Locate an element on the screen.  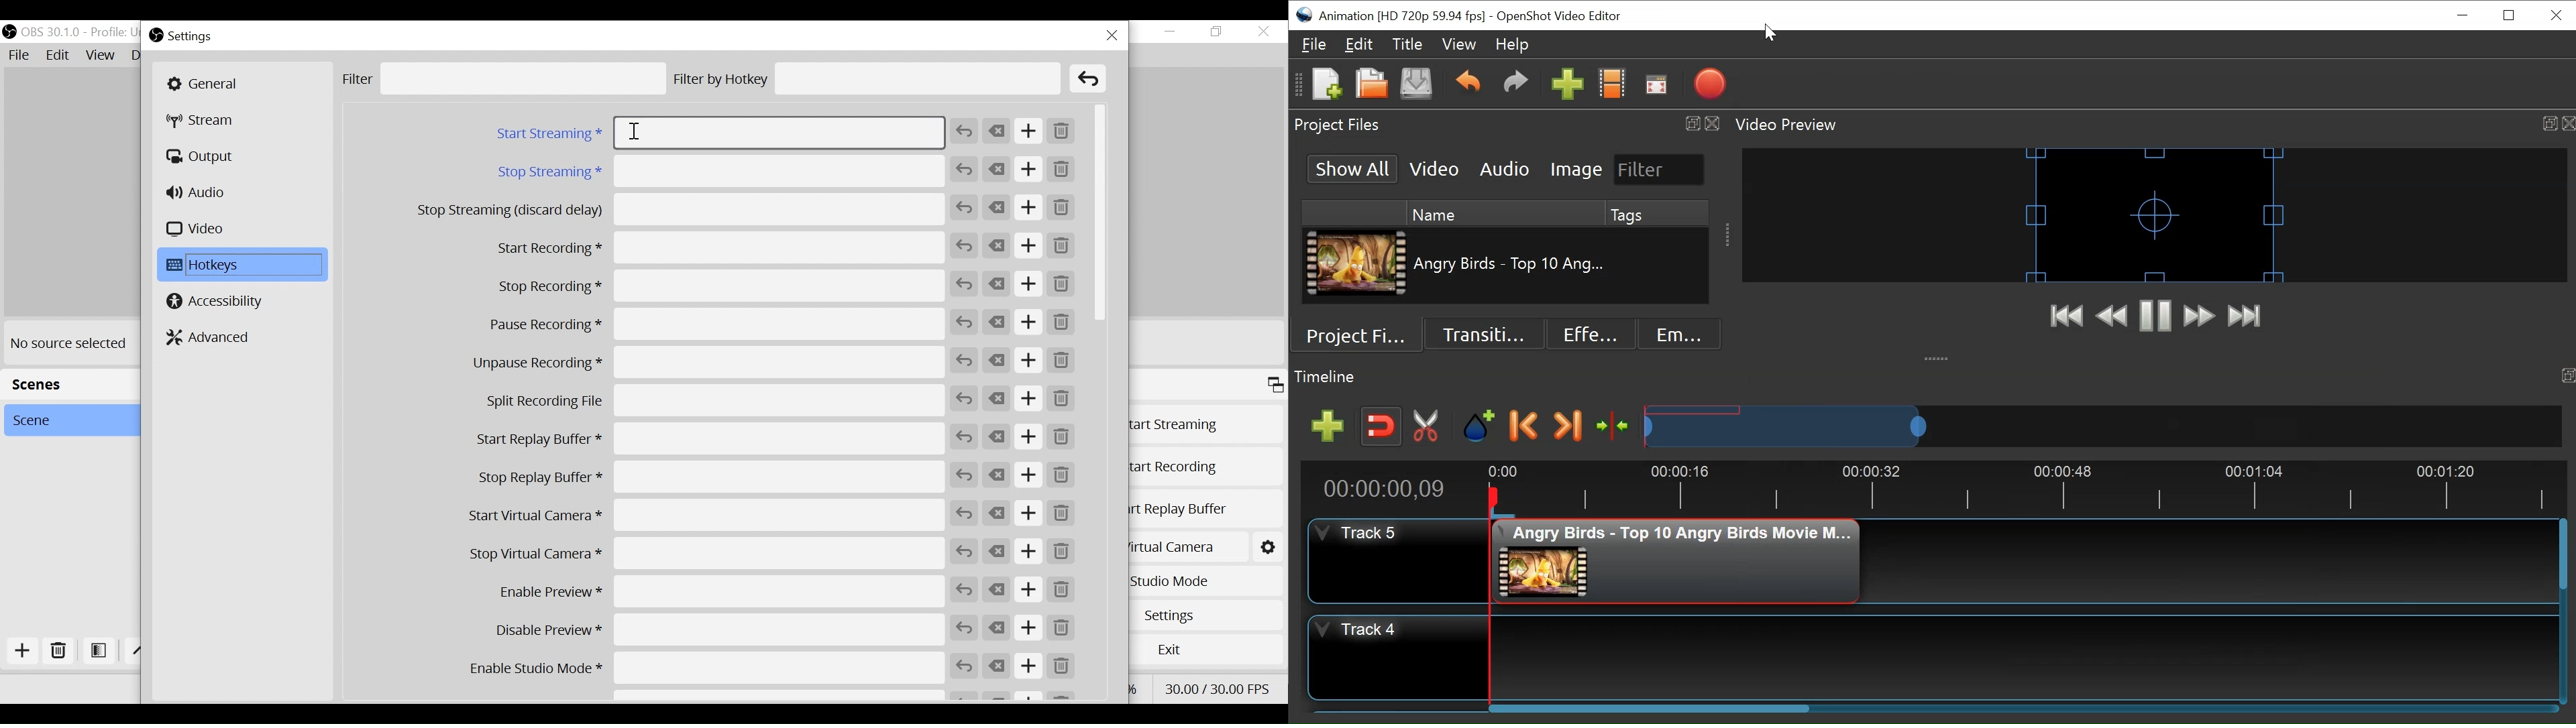
Start Replay Buffer is located at coordinates (706, 438).